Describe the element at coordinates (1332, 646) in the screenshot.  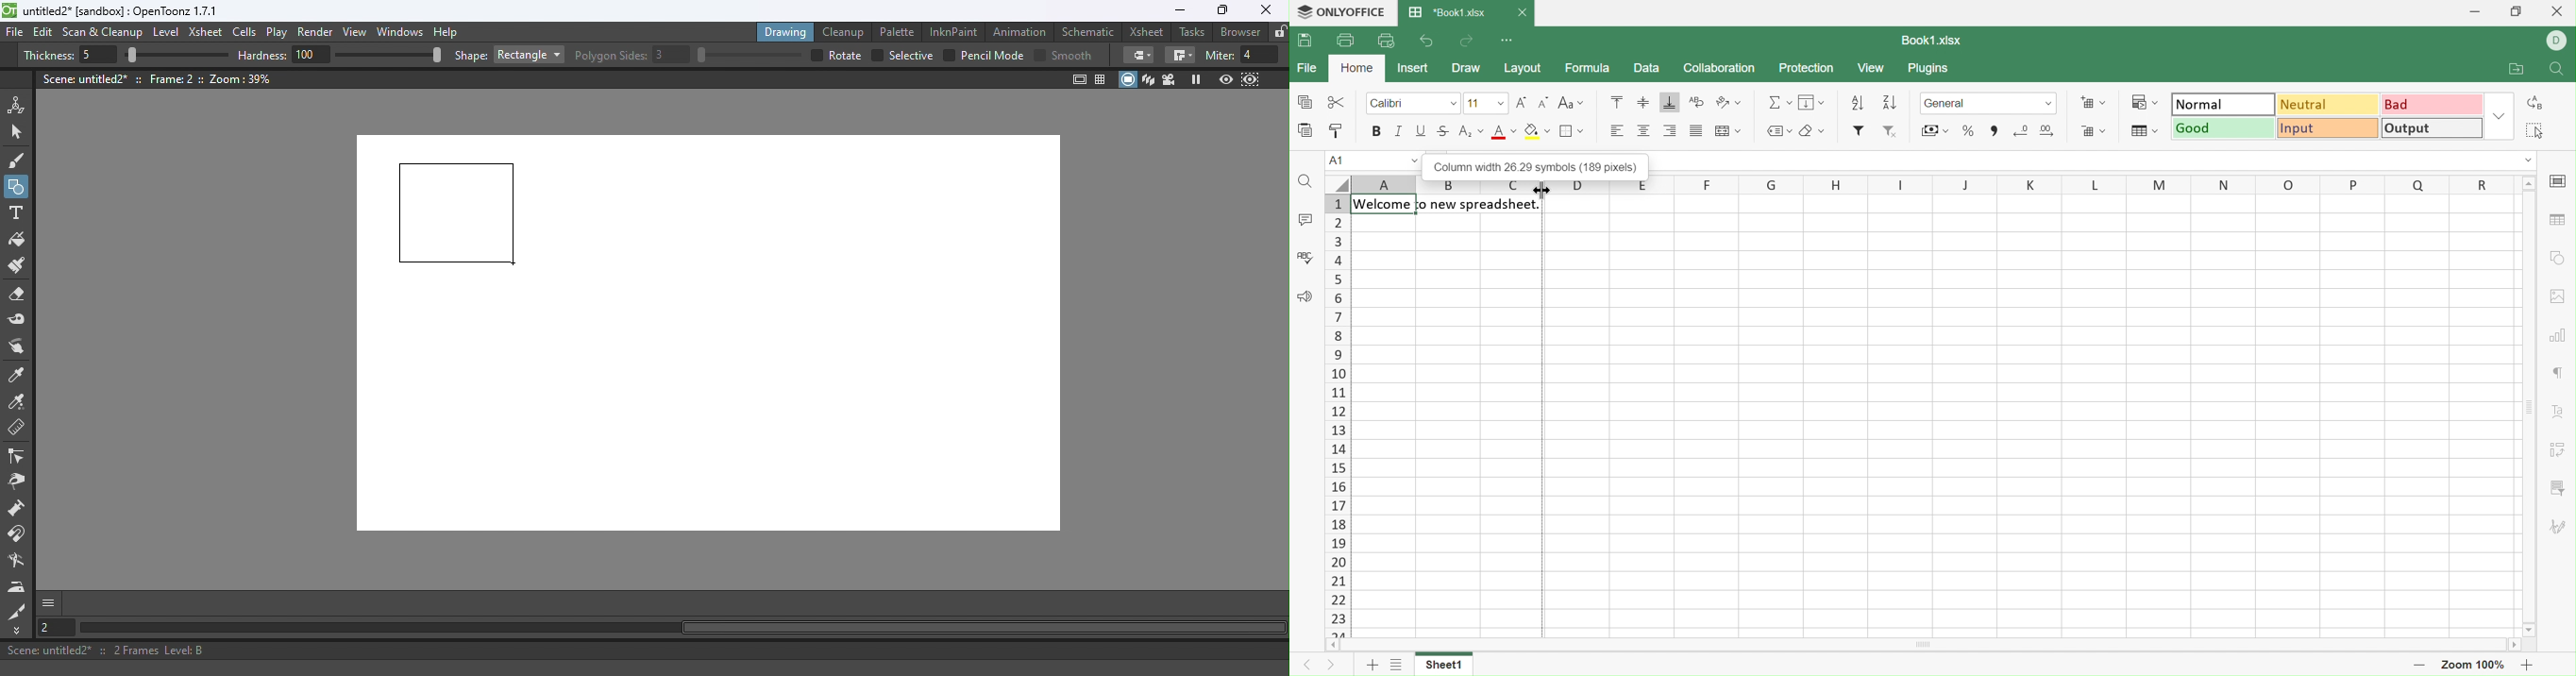
I see `Scroll Left` at that location.